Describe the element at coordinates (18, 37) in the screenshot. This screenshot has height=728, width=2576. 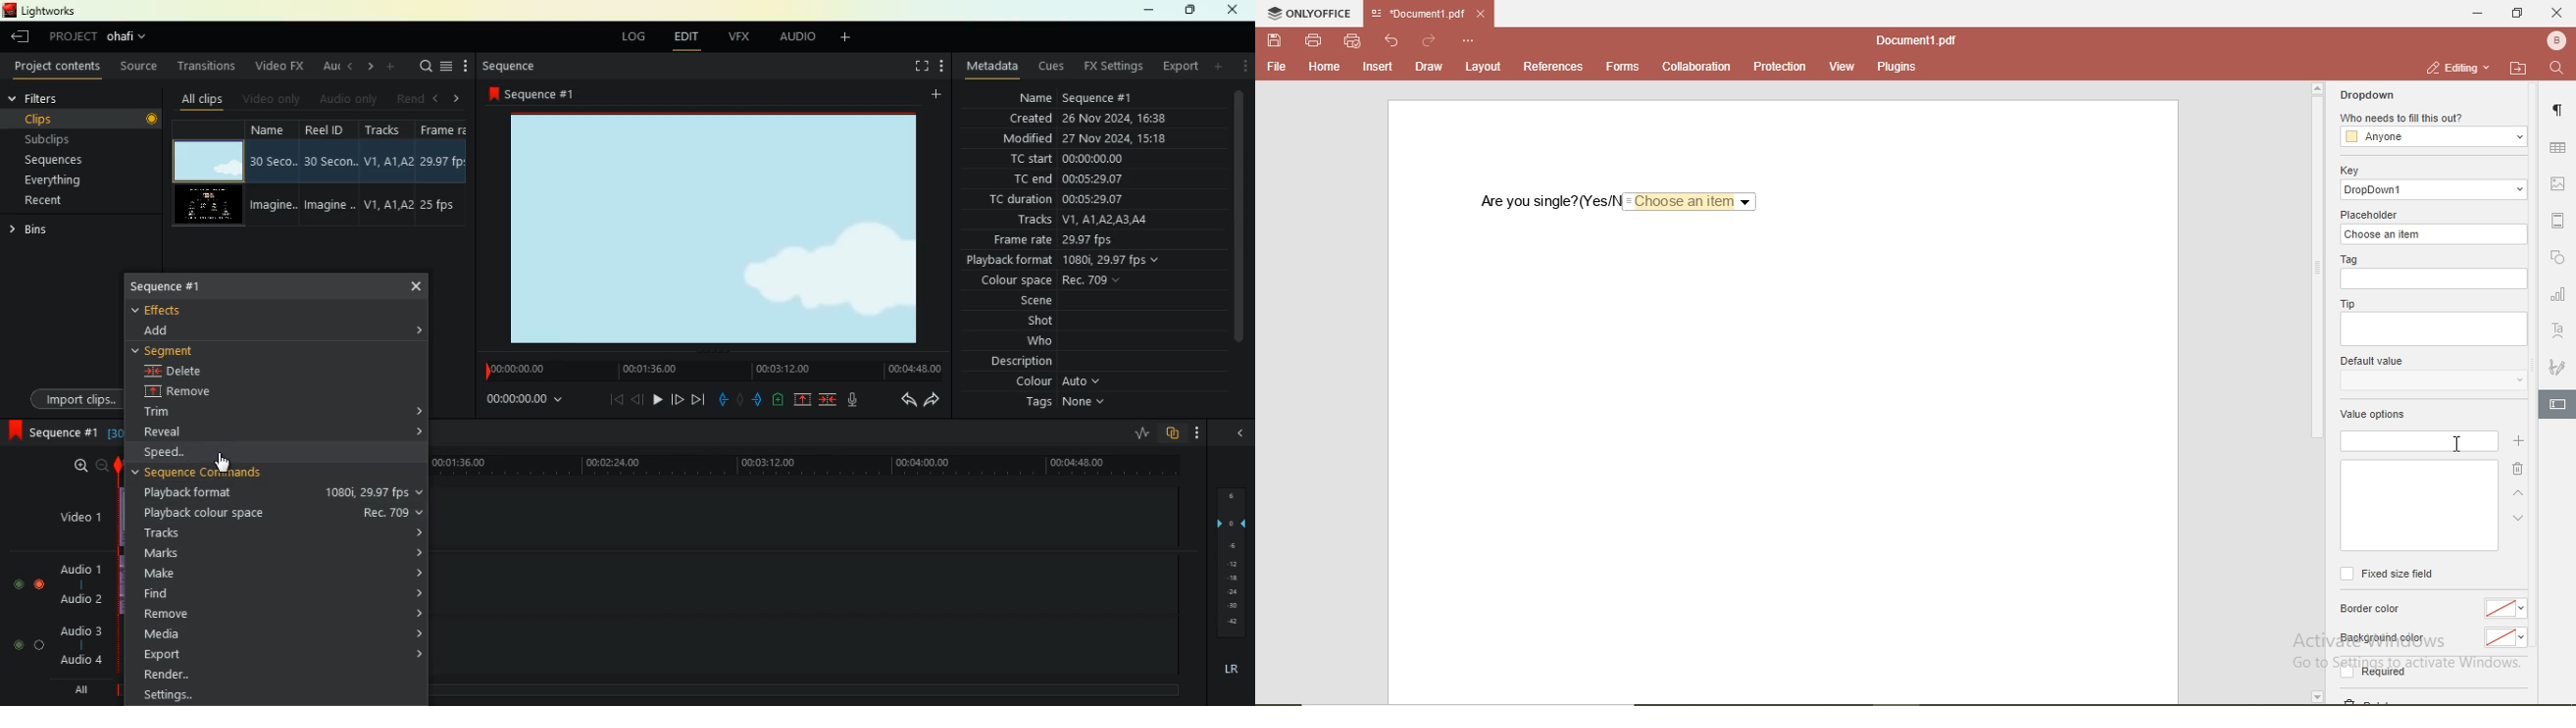
I see `back` at that location.